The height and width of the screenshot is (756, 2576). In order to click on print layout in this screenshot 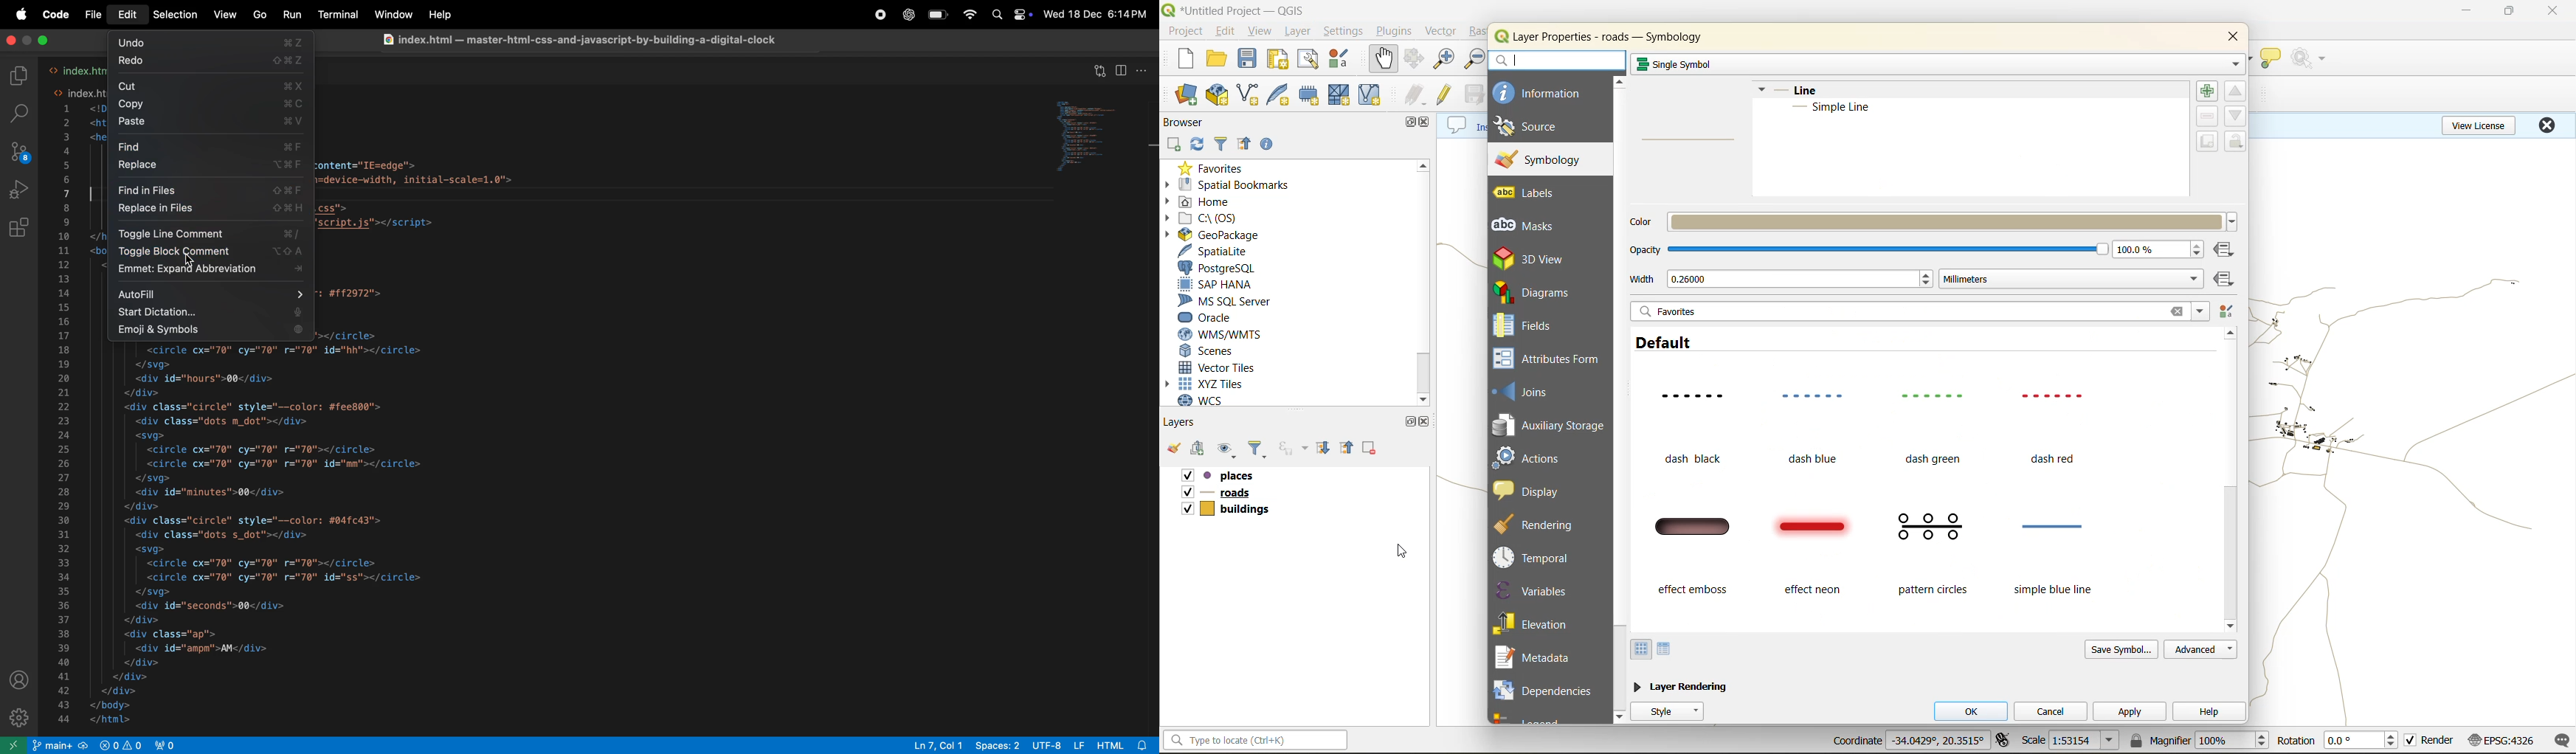, I will do `click(1277, 59)`.